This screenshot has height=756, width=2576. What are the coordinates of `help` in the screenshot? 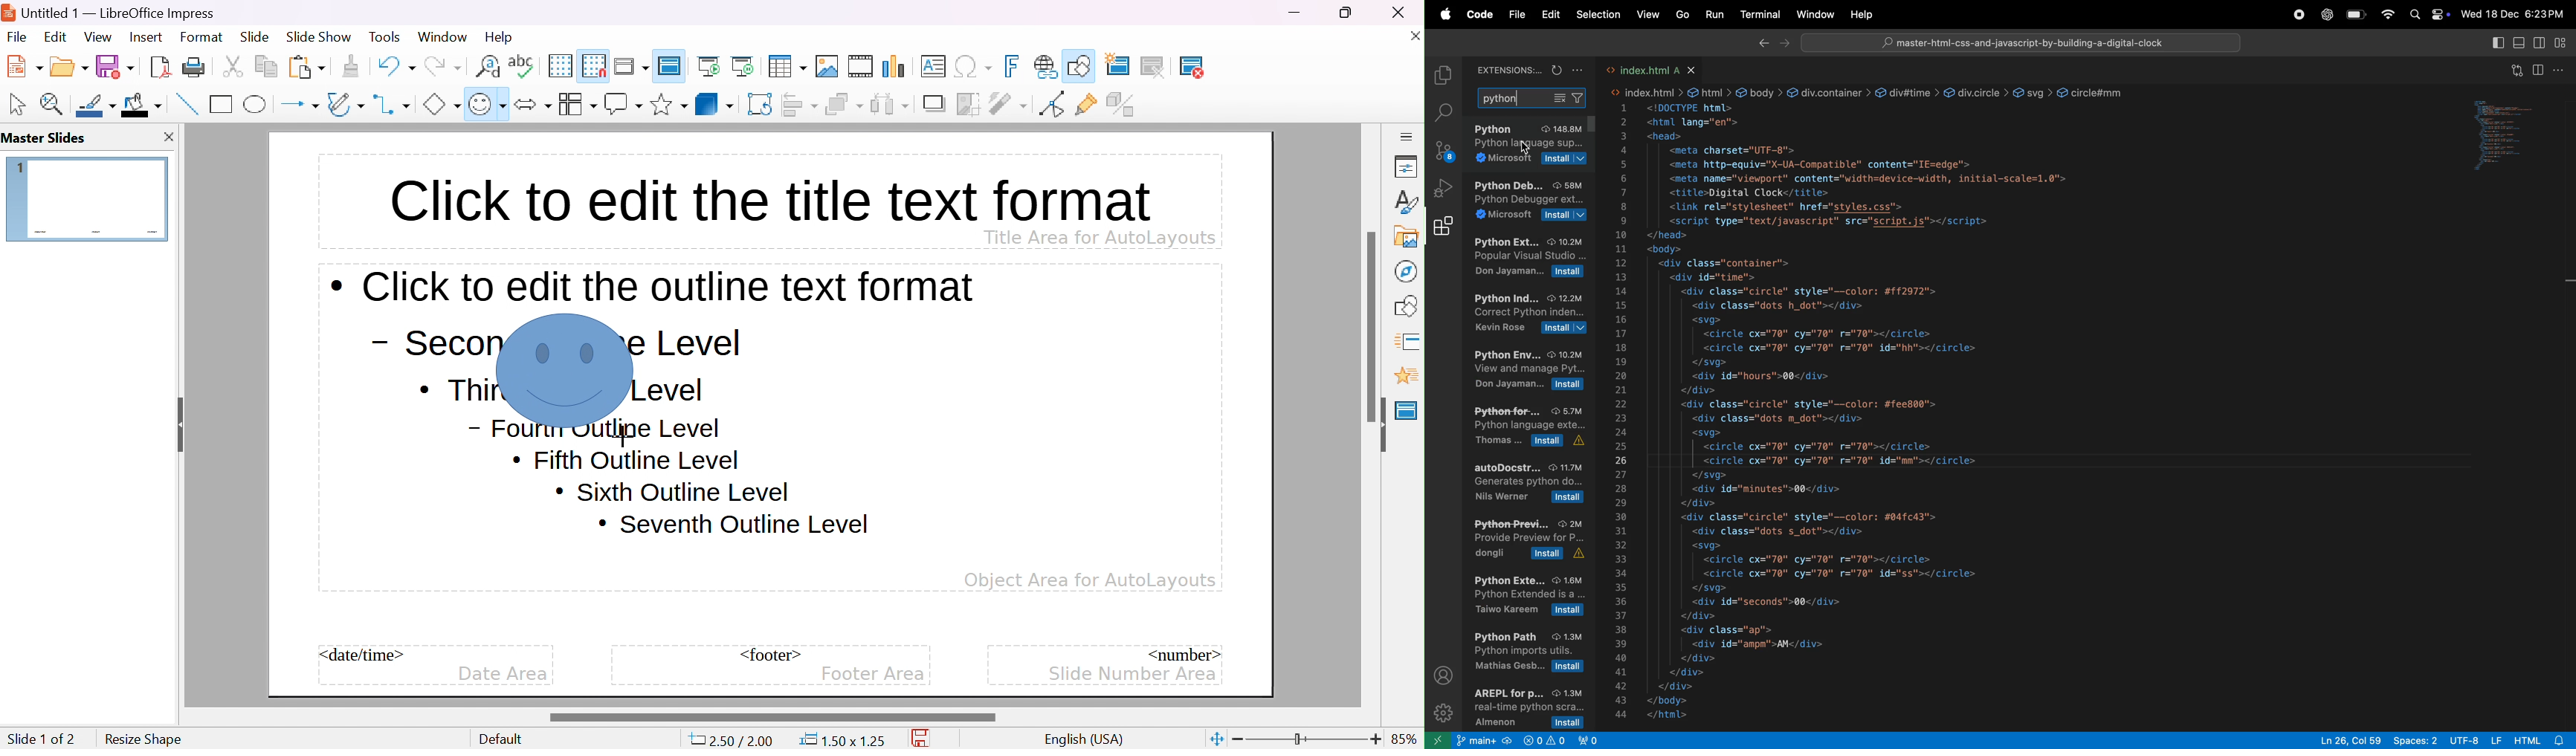 It's located at (1865, 14).